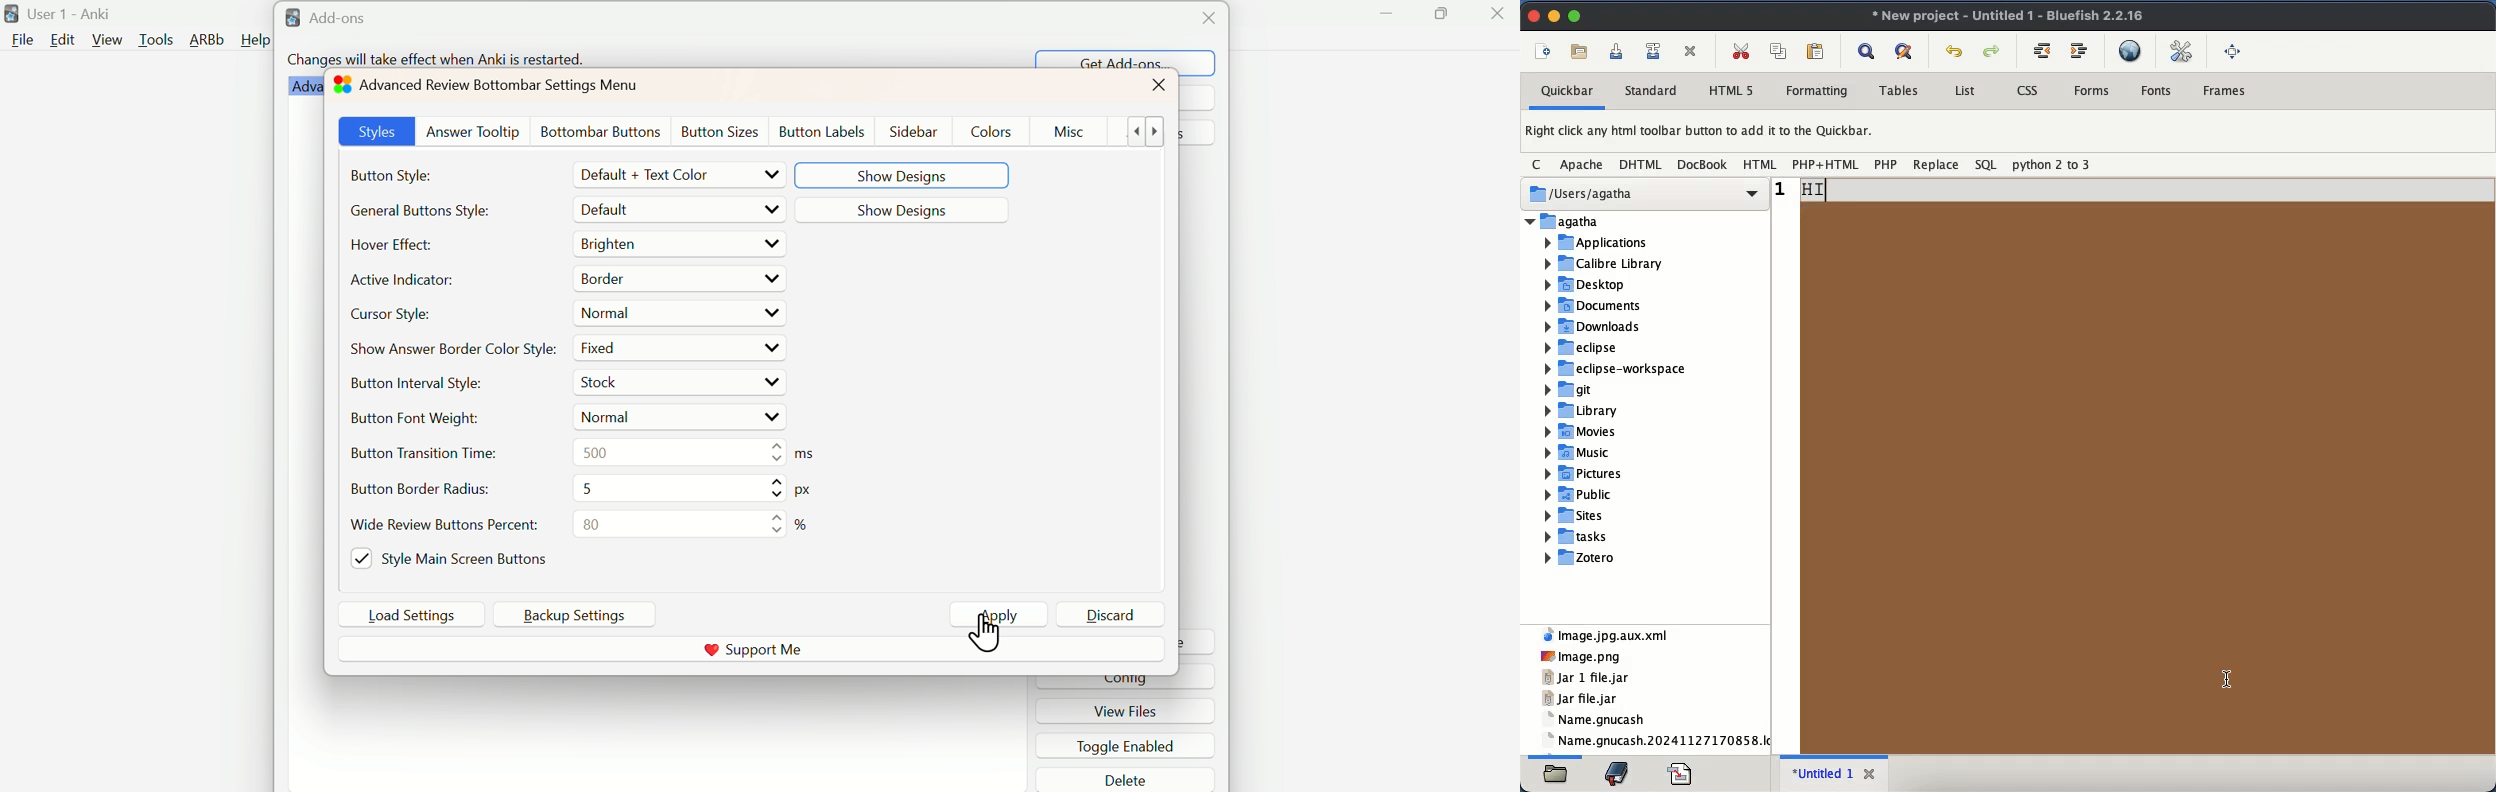  I want to click on sql, so click(1988, 167).